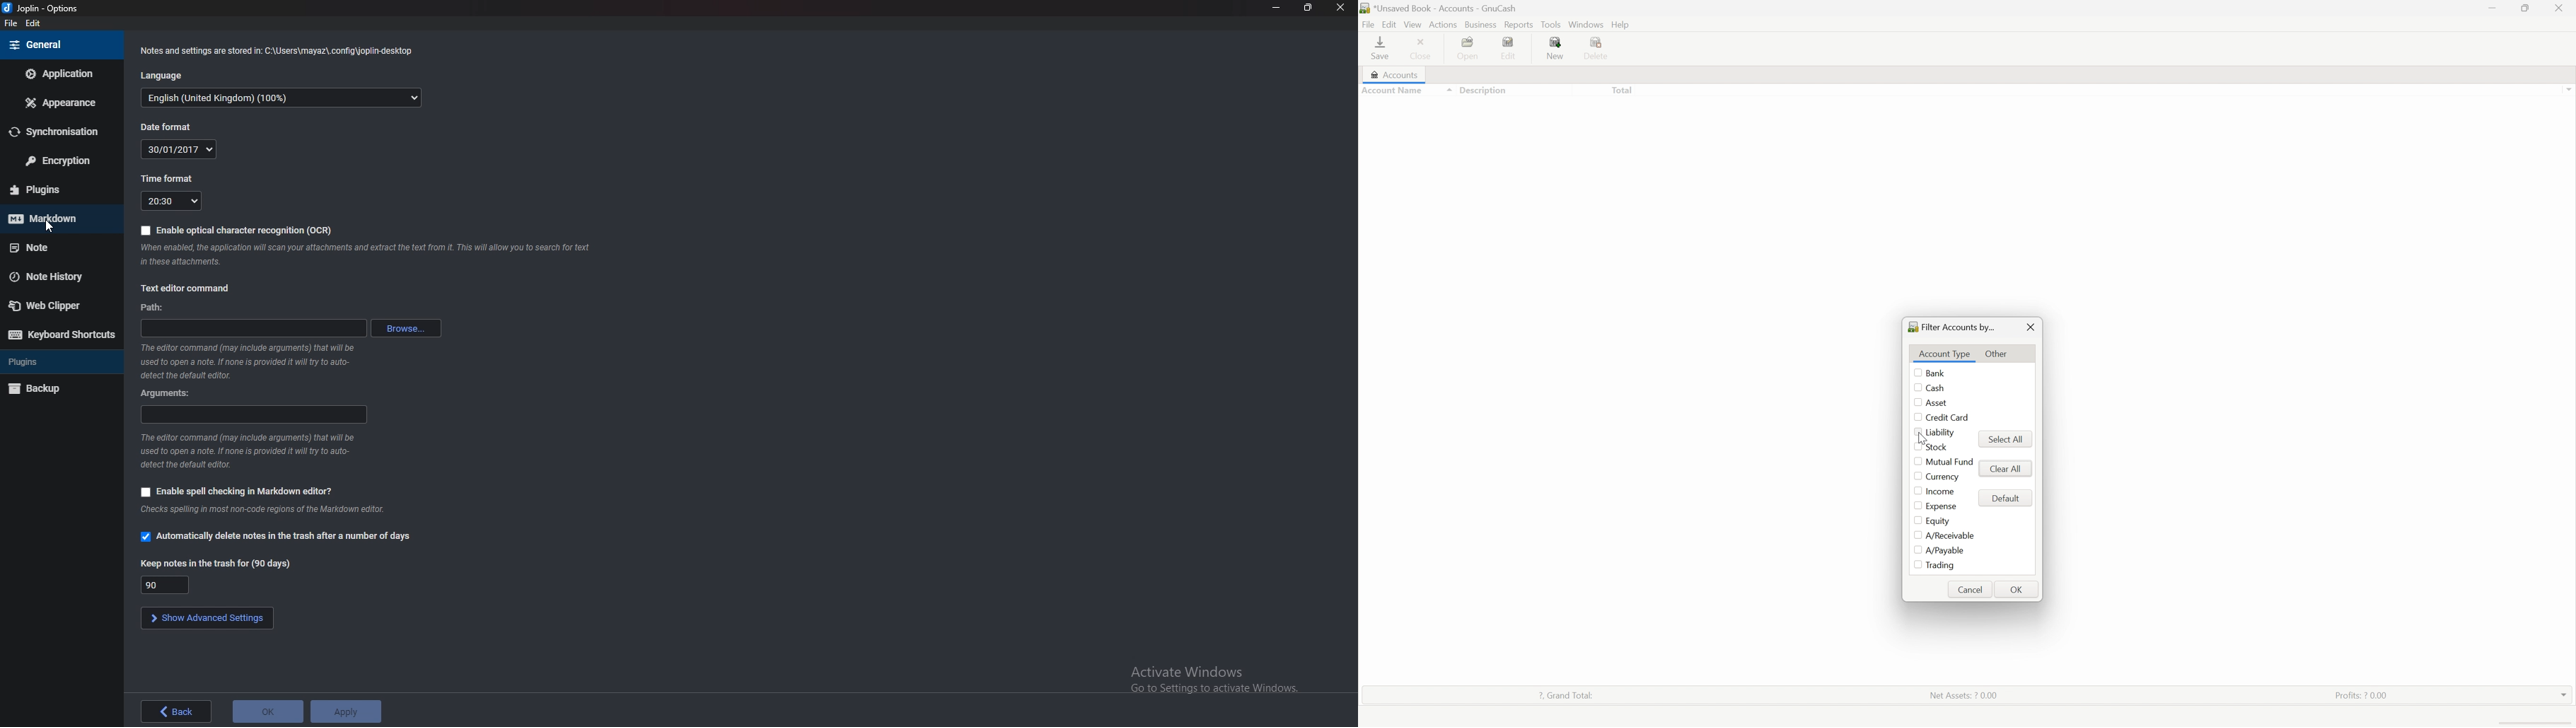 Image resolution: width=2576 pixels, height=728 pixels. What do you see at coordinates (1916, 373) in the screenshot?
I see `Checkbox` at bounding box center [1916, 373].